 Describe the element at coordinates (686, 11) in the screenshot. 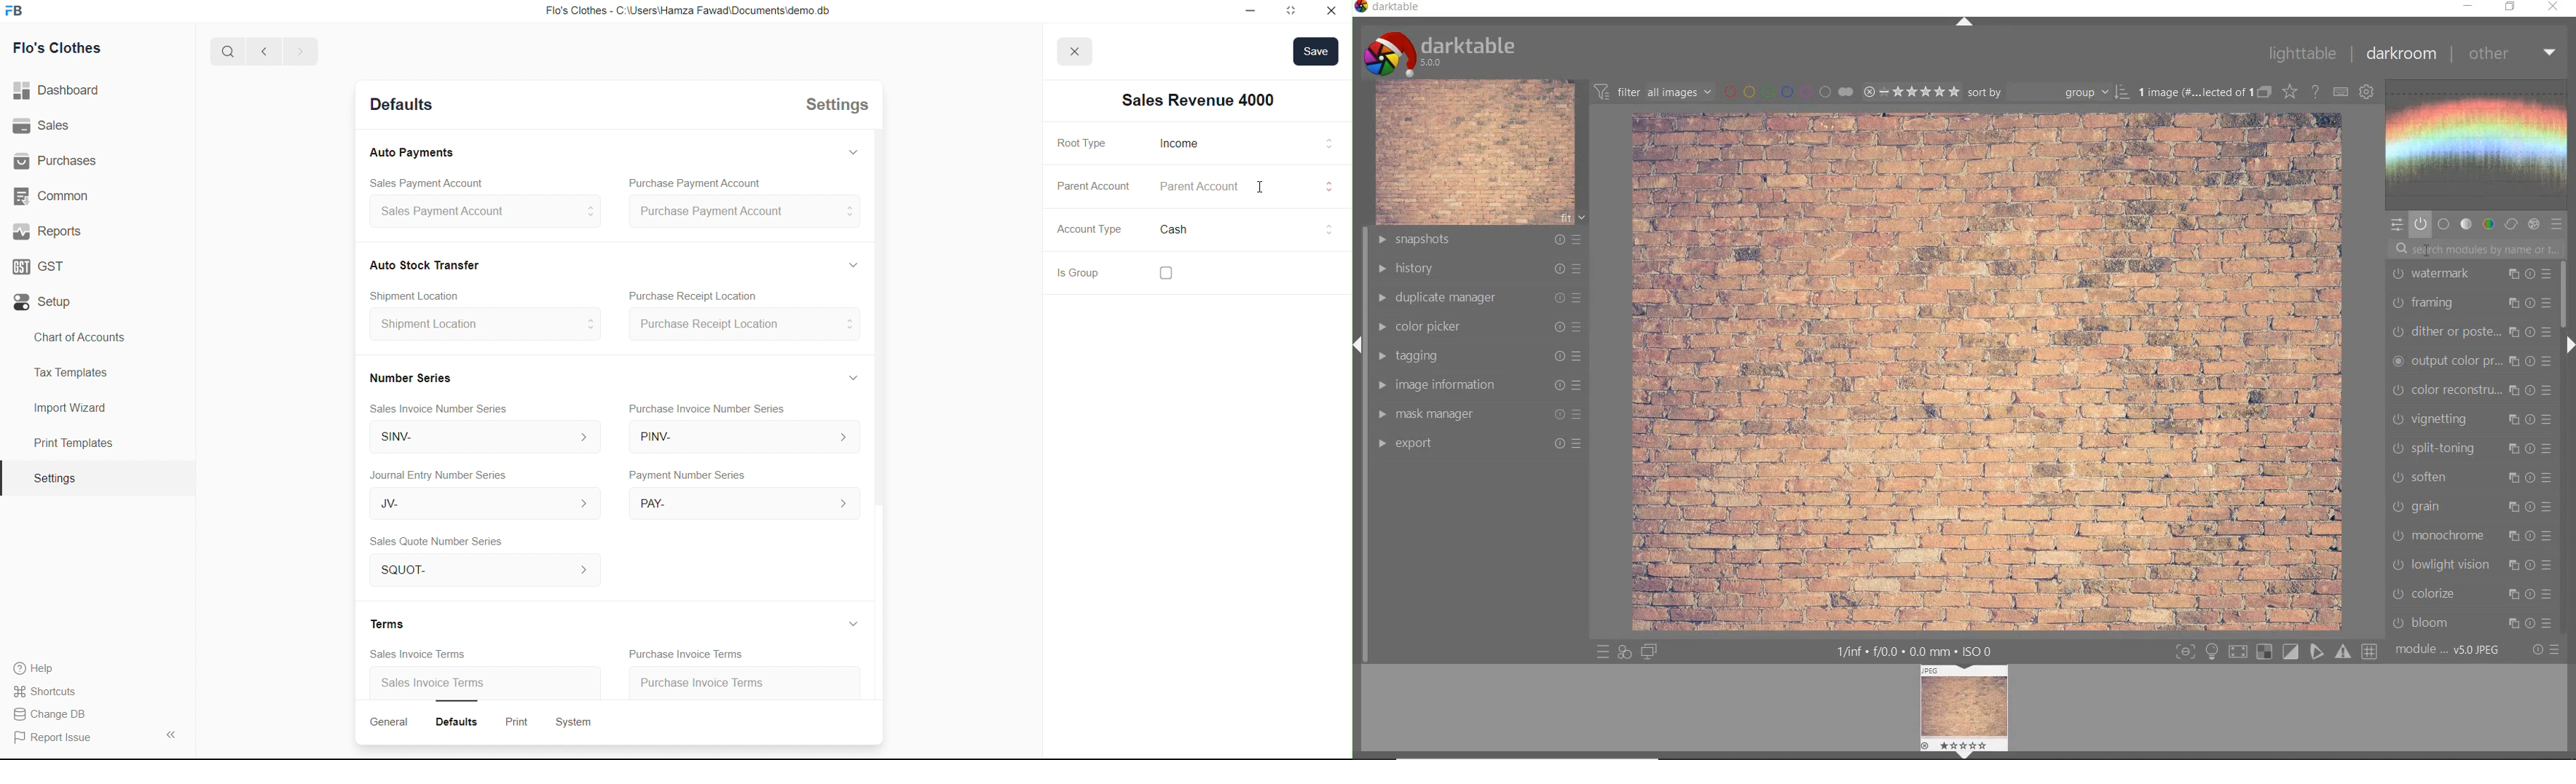

I see `Flo's Clothes - C:\Users\Hamza Fawad\Documents\demo db` at that location.